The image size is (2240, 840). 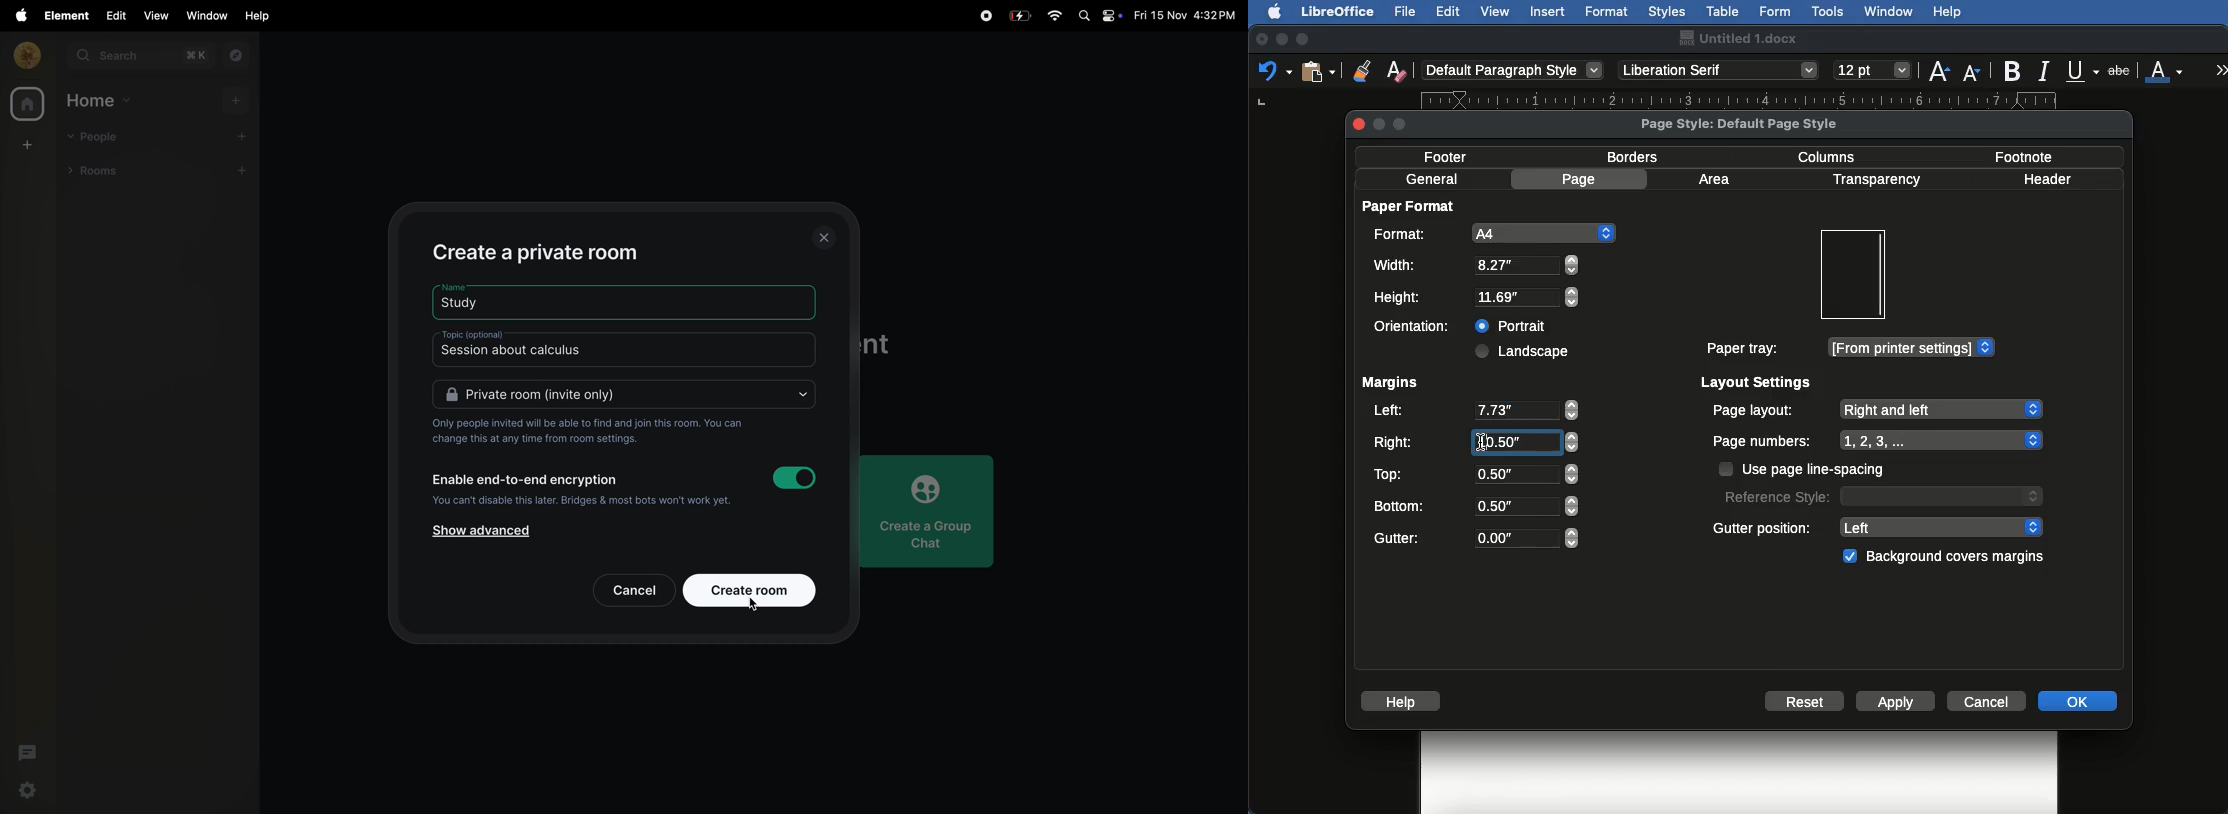 I want to click on A4, so click(x=1491, y=233).